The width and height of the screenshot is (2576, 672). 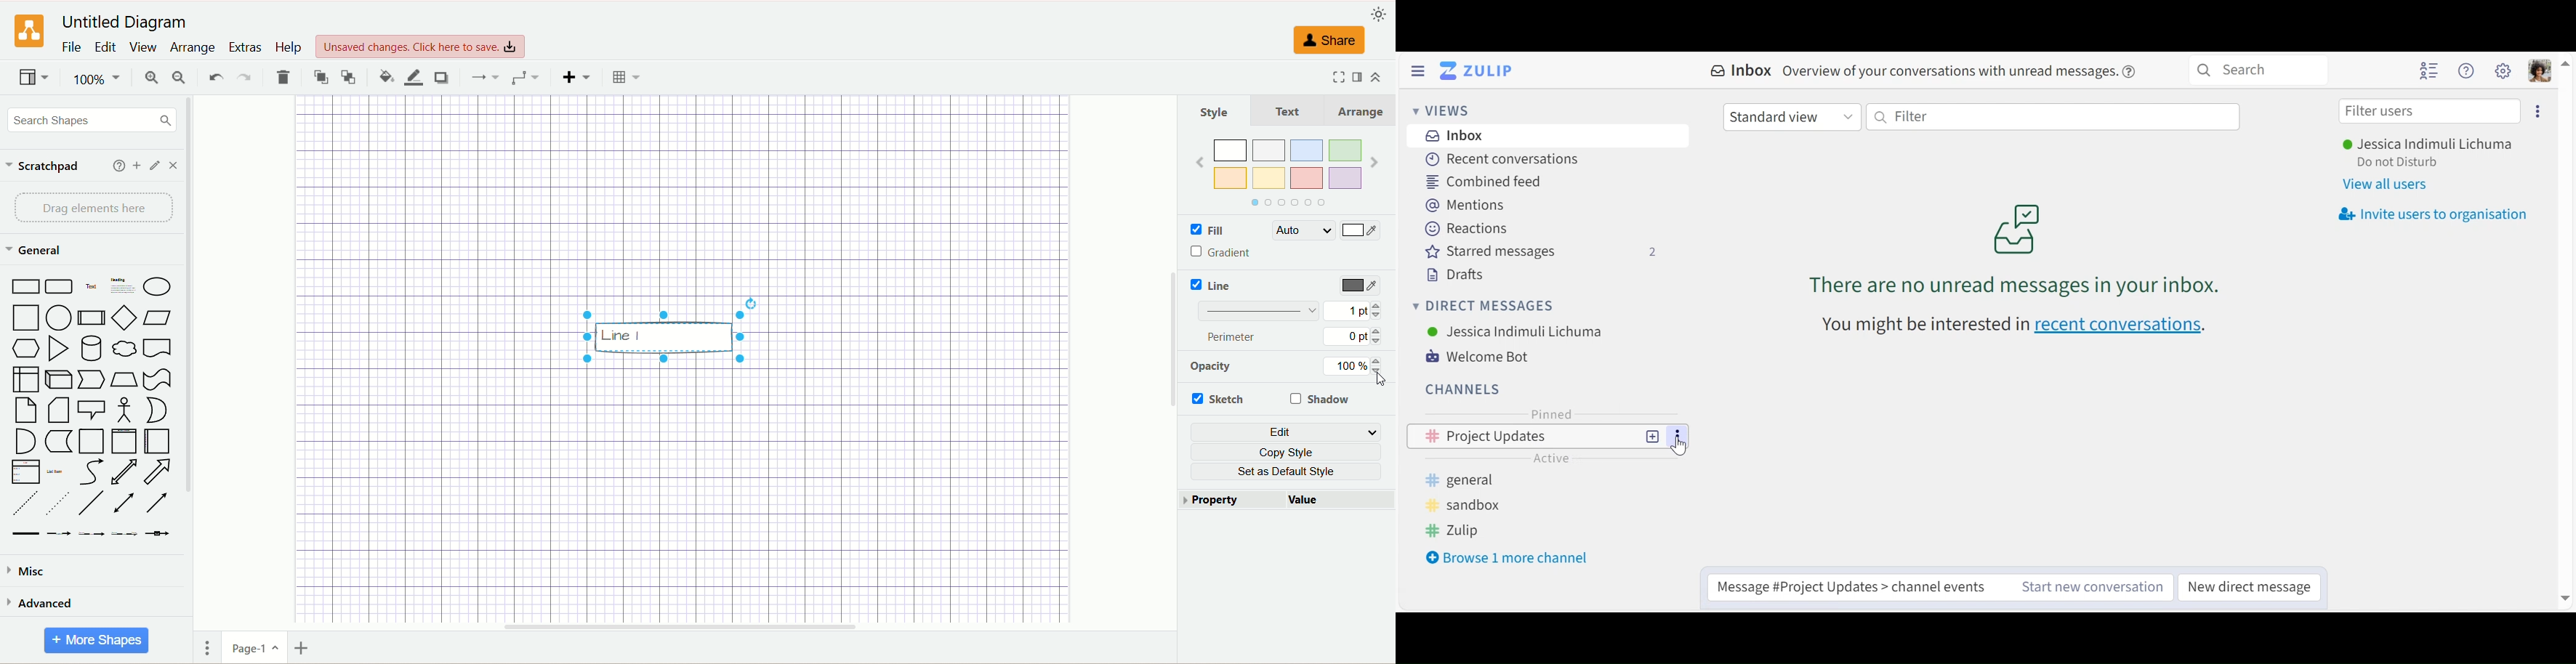 What do you see at coordinates (2504, 71) in the screenshot?
I see `Main menu` at bounding box center [2504, 71].